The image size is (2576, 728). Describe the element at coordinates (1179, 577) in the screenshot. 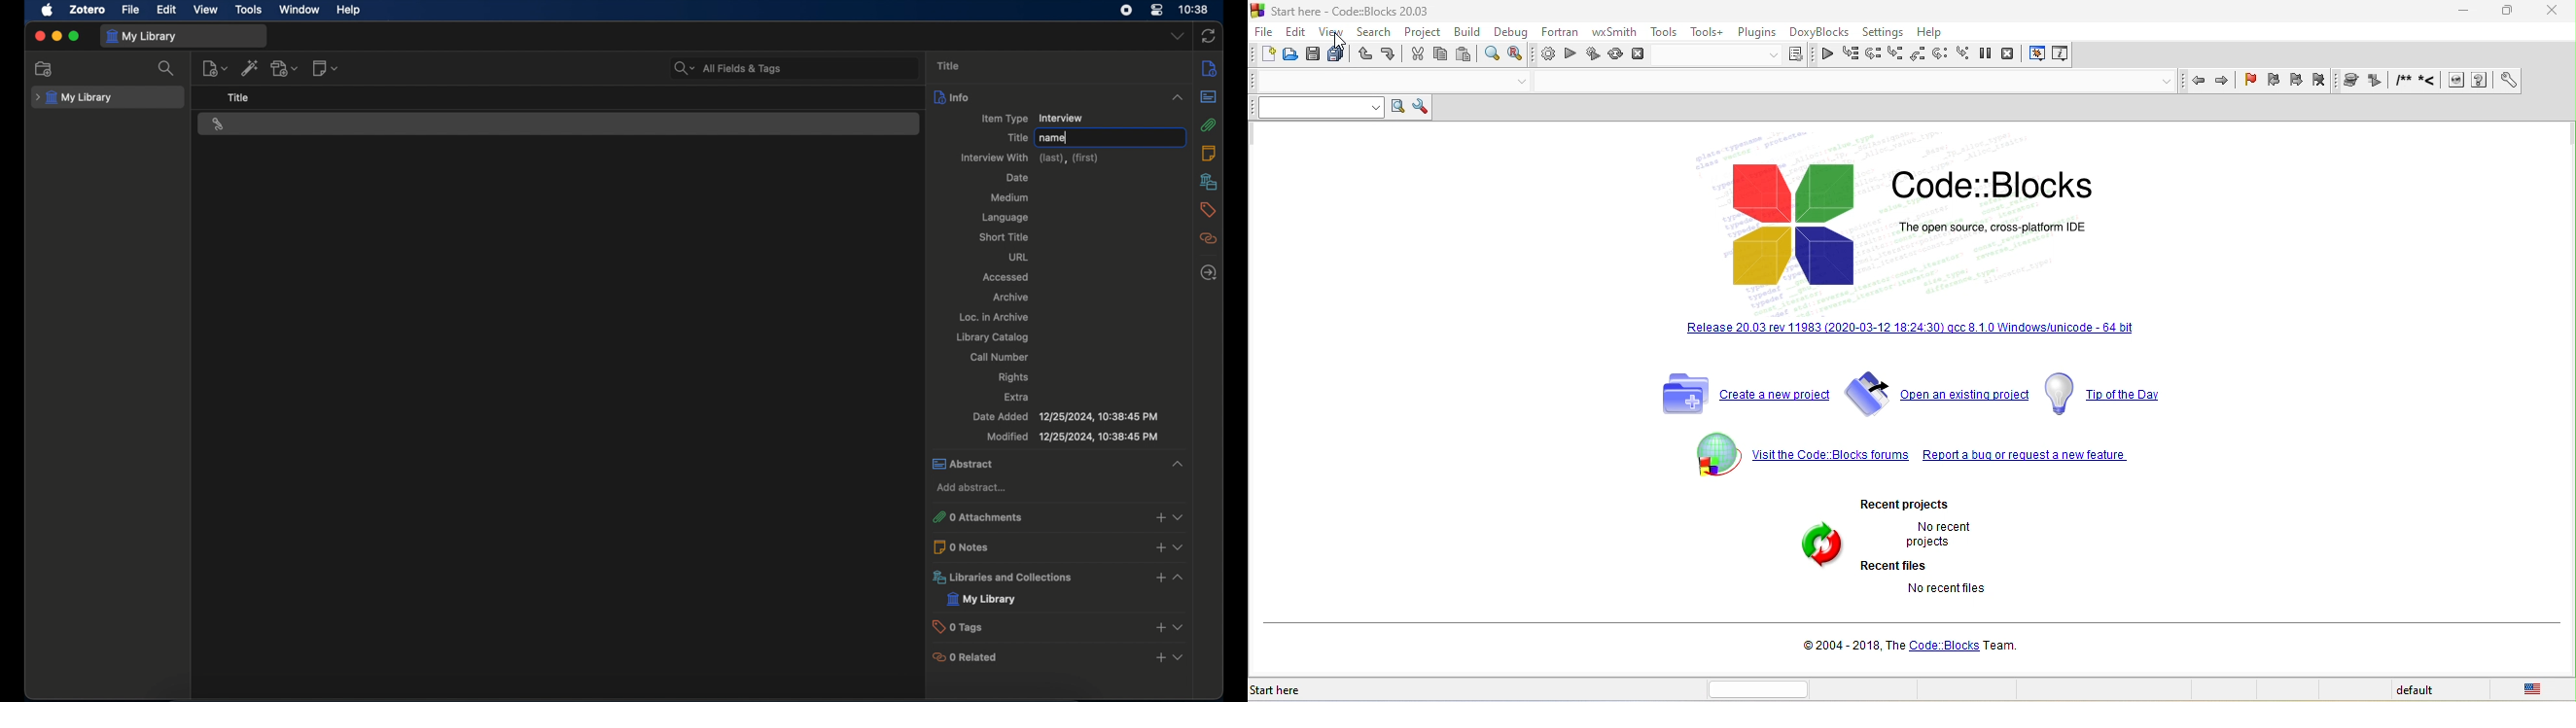

I see `view` at that location.